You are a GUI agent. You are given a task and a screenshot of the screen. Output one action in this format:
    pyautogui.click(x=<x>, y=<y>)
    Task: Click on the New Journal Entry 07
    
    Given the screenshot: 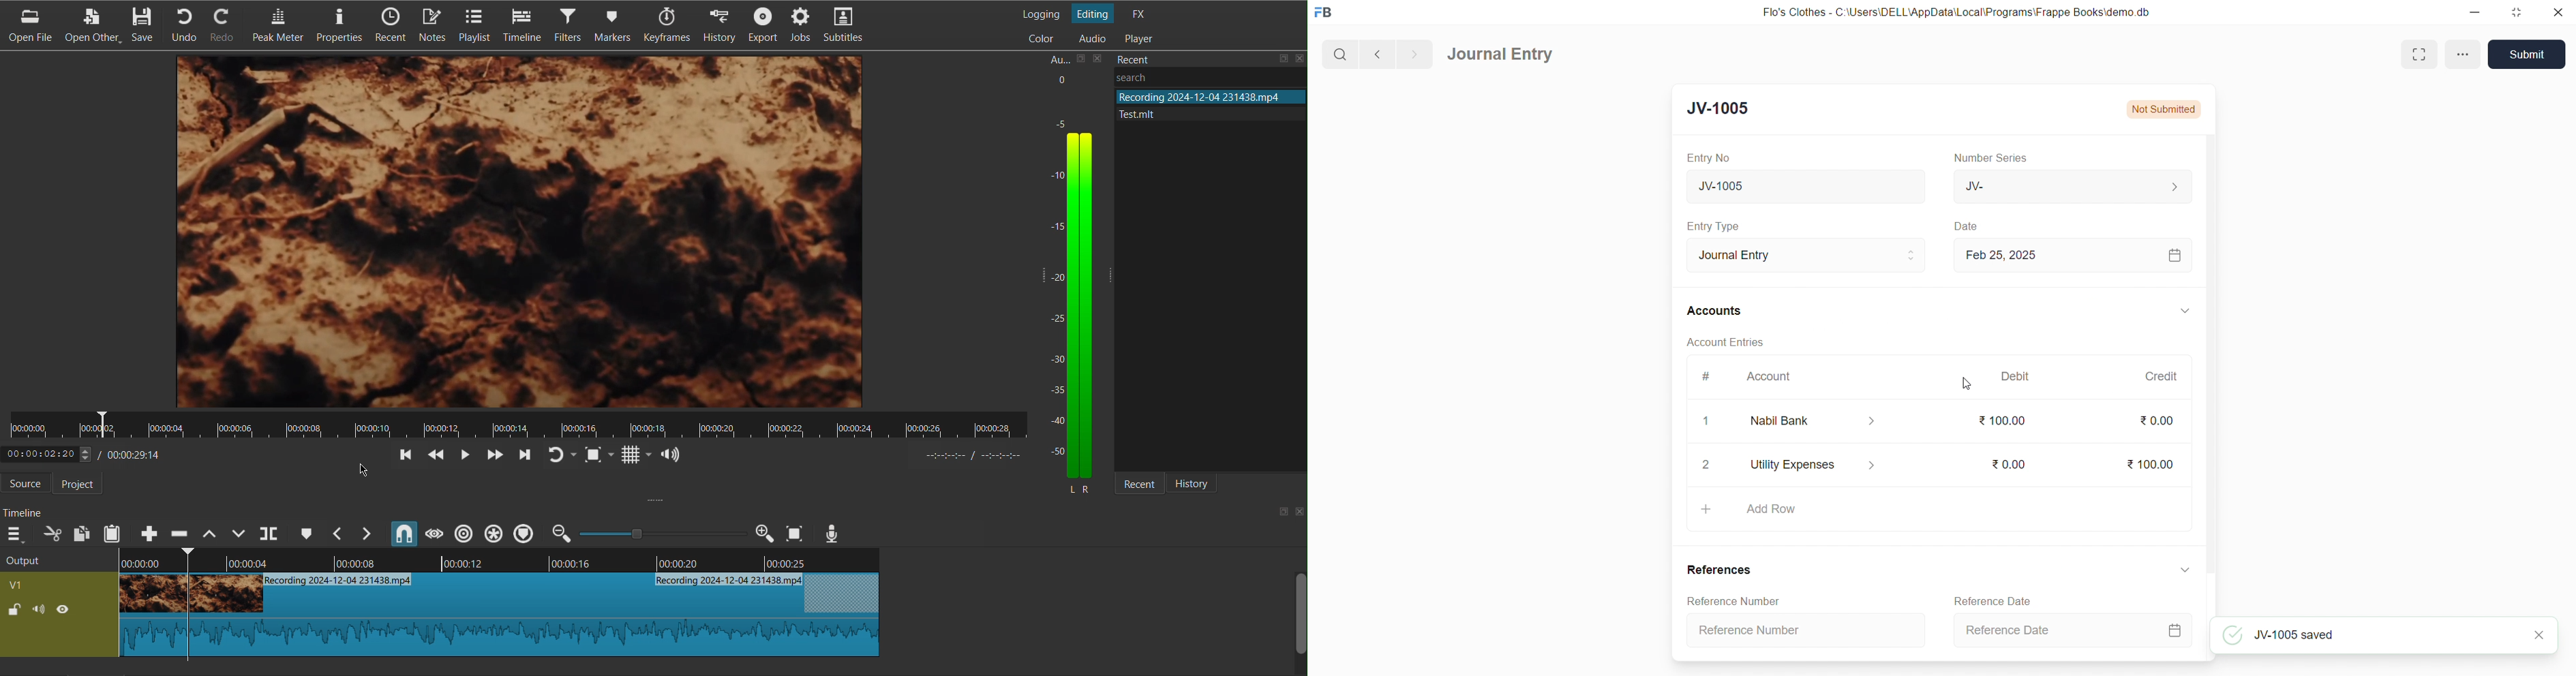 What is the action you would take?
    pyautogui.click(x=1801, y=183)
    